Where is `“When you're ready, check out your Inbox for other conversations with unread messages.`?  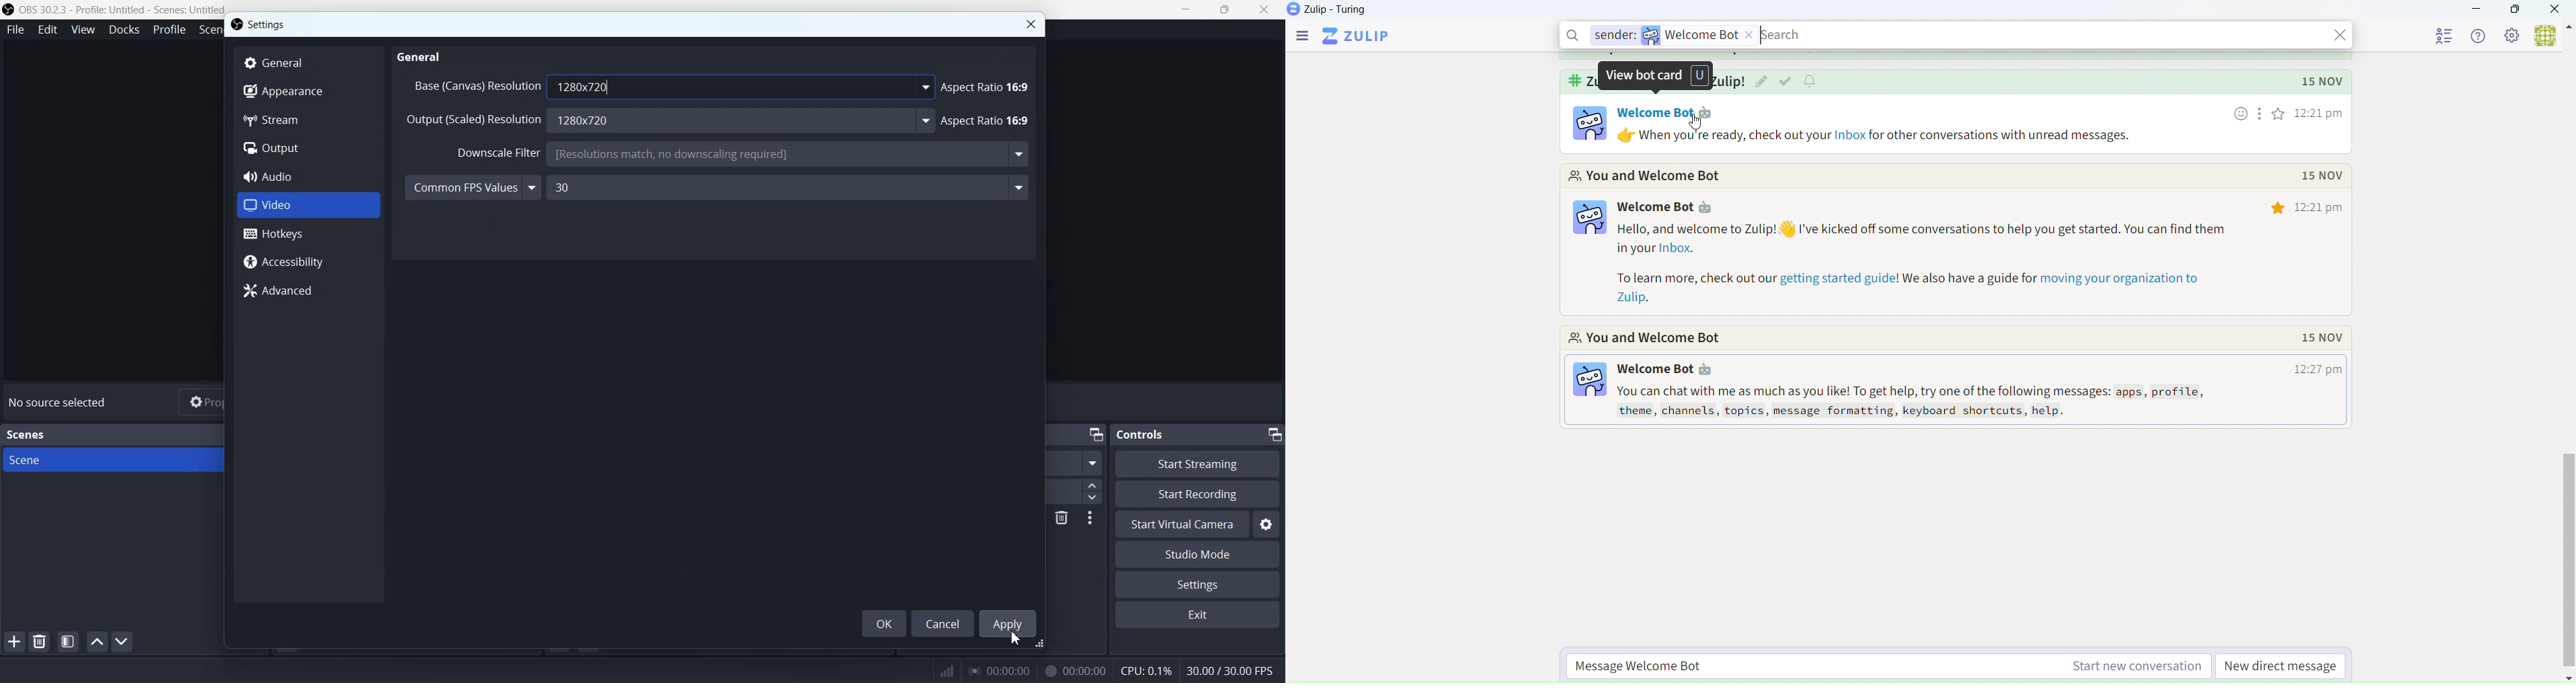
“When you're ready, check out your Inbox for other conversations with unread messages. is located at coordinates (1889, 134).